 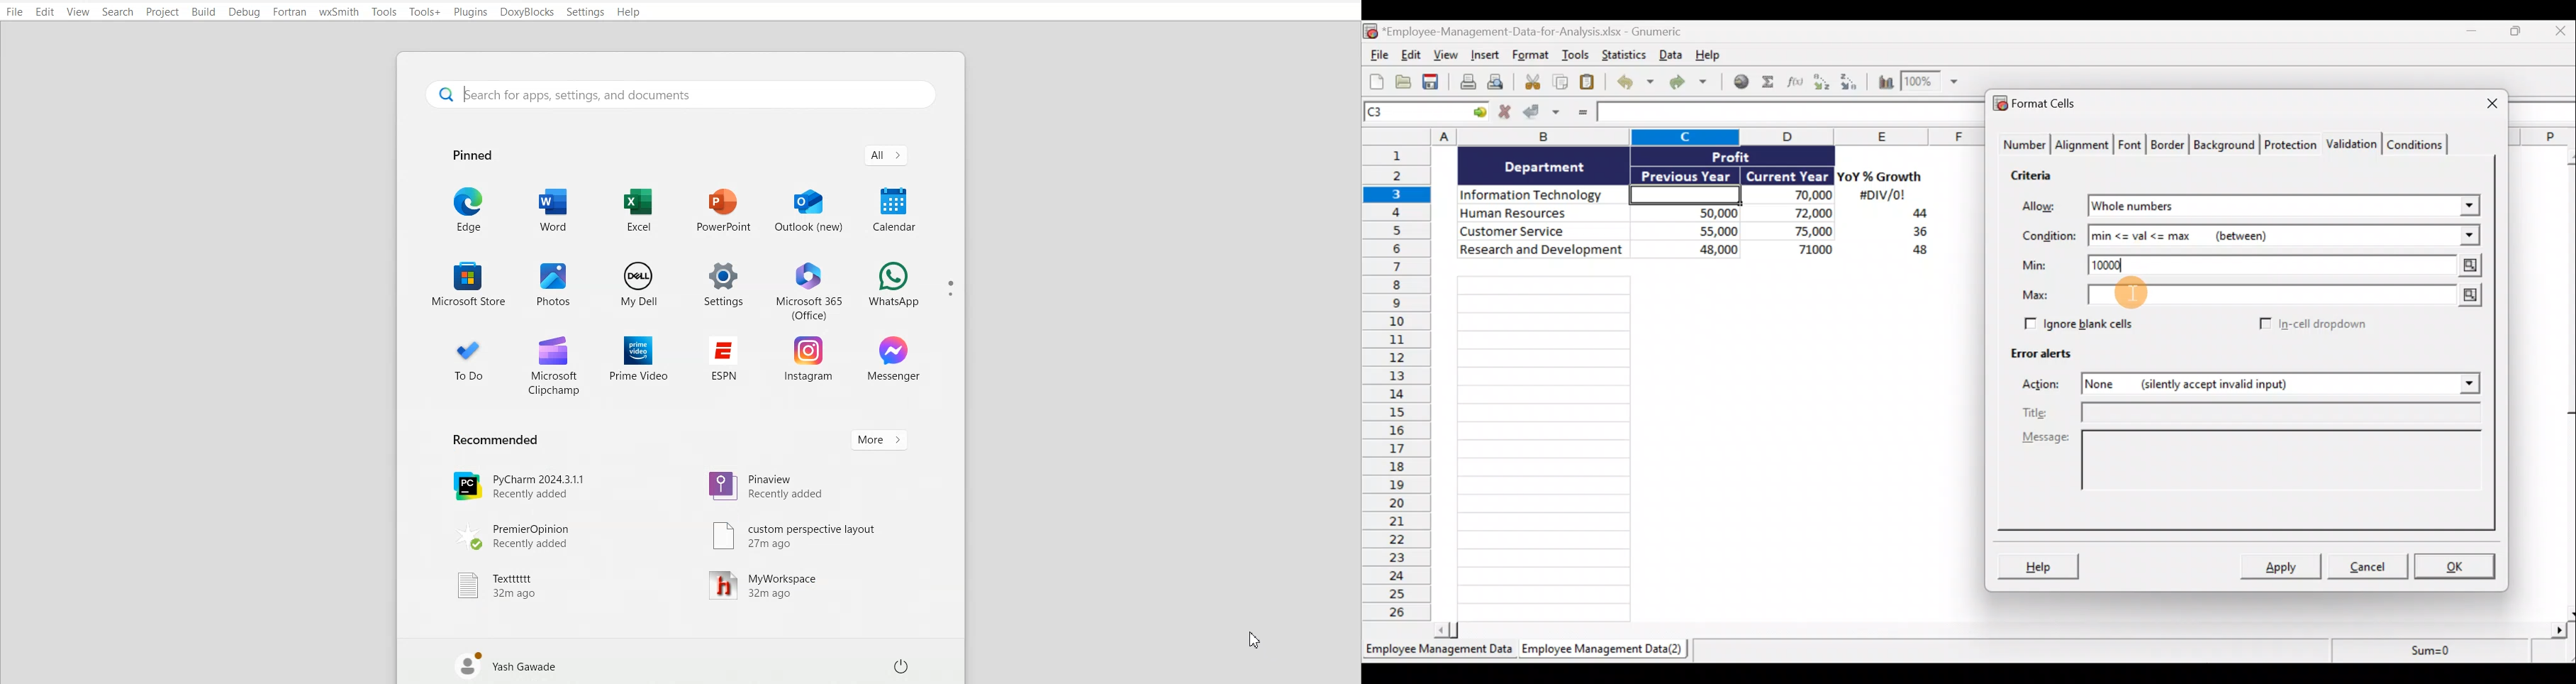 What do you see at coordinates (725, 209) in the screenshot?
I see `PowerPoint` at bounding box center [725, 209].